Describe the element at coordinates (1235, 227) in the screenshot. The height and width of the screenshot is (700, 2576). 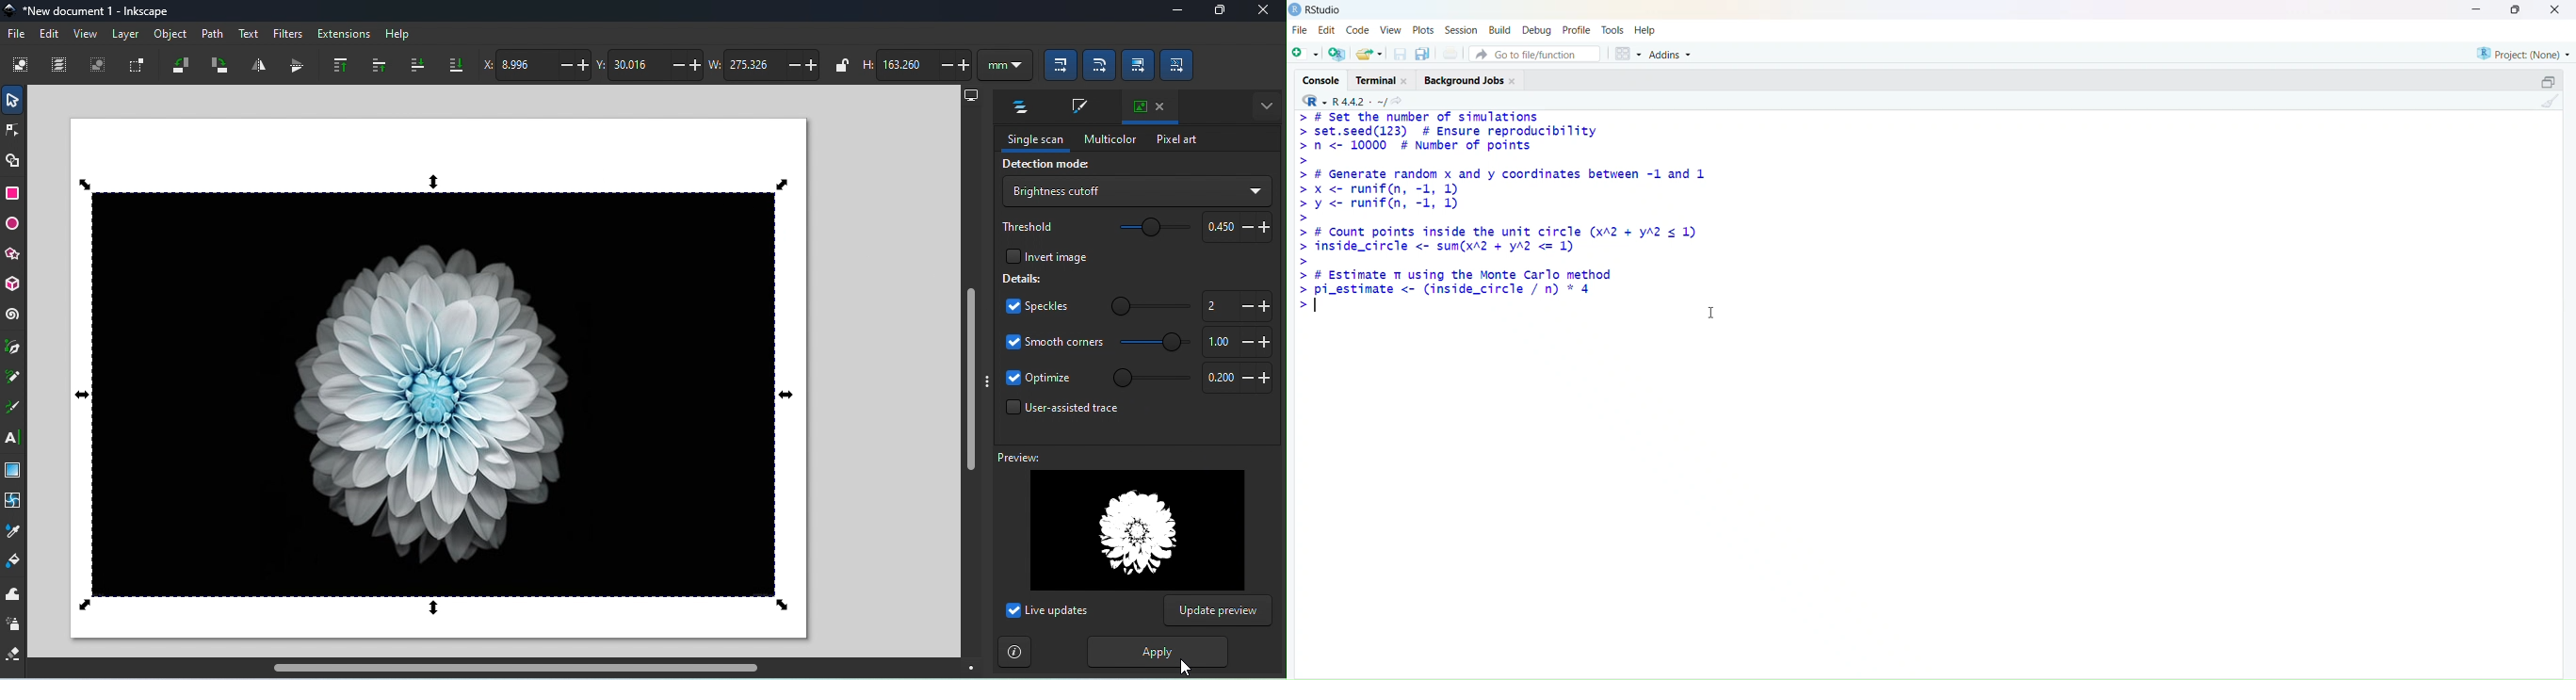
I see `Increase or decrease threshold` at that location.